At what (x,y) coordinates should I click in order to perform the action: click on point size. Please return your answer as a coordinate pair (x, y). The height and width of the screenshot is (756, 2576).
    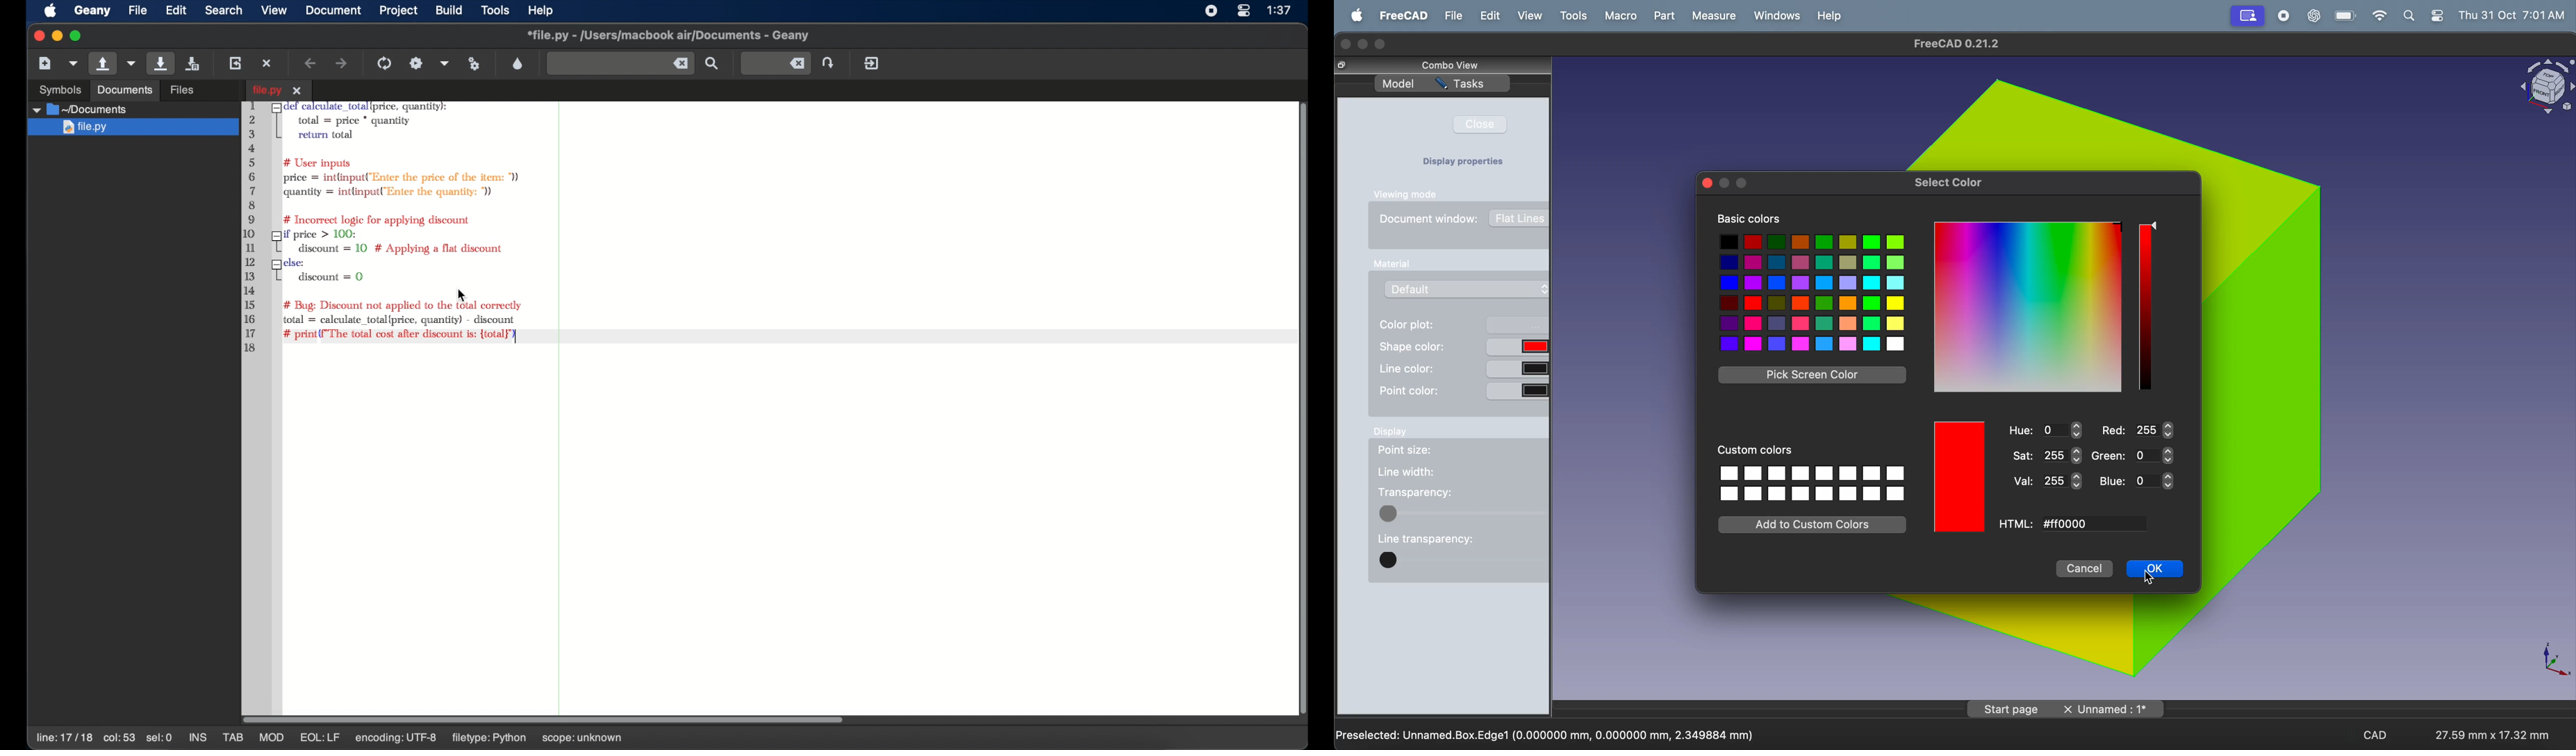
    Looking at the image, I should click on (1419, 452).